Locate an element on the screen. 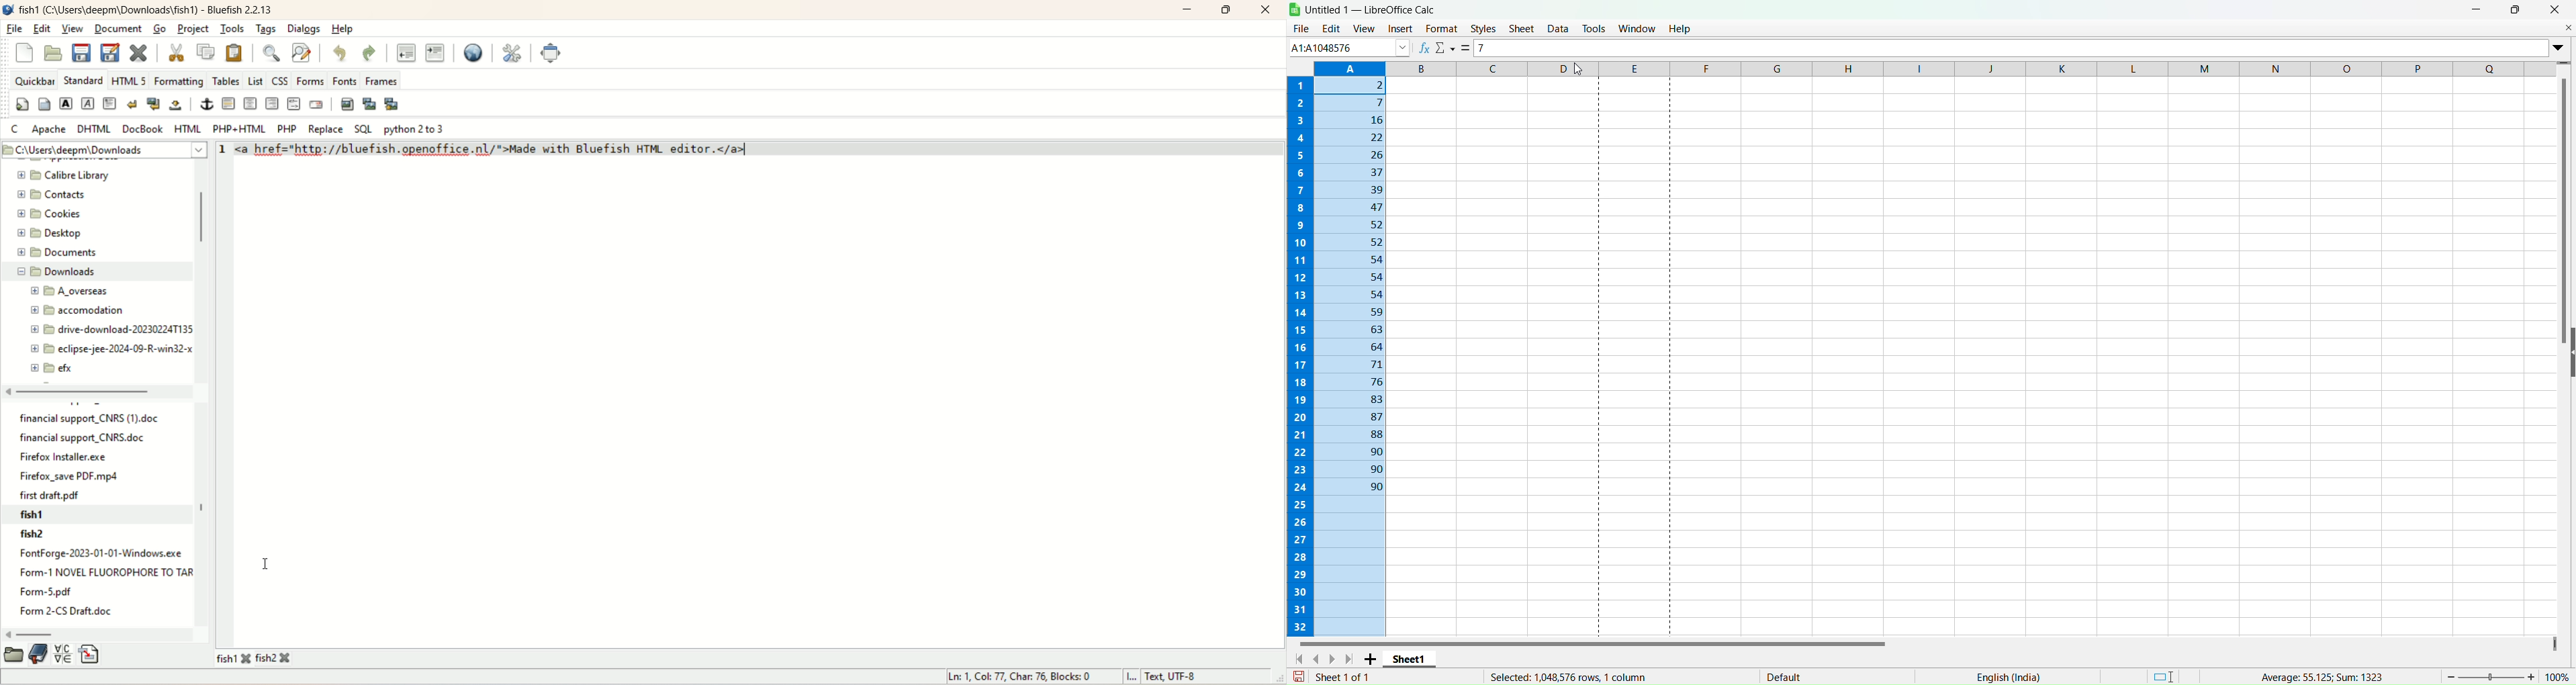  Maximize is located at coordinates (2516, 9).